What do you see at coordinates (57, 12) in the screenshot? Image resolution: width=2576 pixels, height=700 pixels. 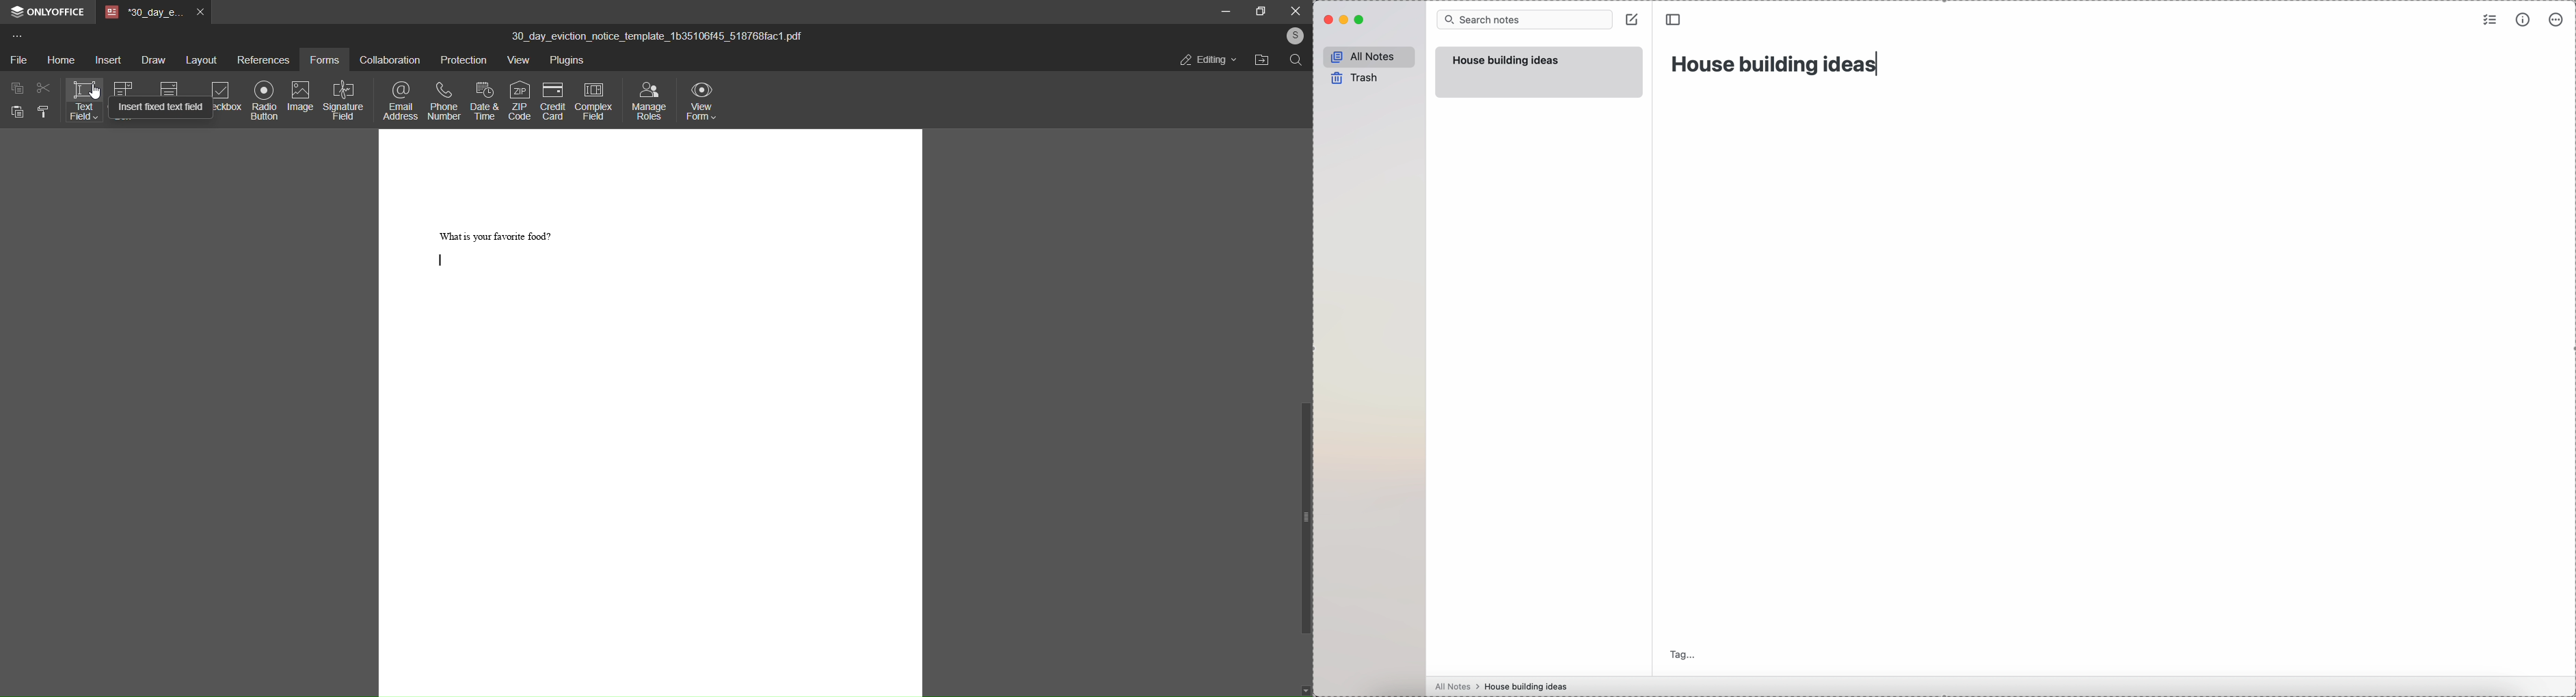 I see `onlyoffice` at bounding box center [57, 12].